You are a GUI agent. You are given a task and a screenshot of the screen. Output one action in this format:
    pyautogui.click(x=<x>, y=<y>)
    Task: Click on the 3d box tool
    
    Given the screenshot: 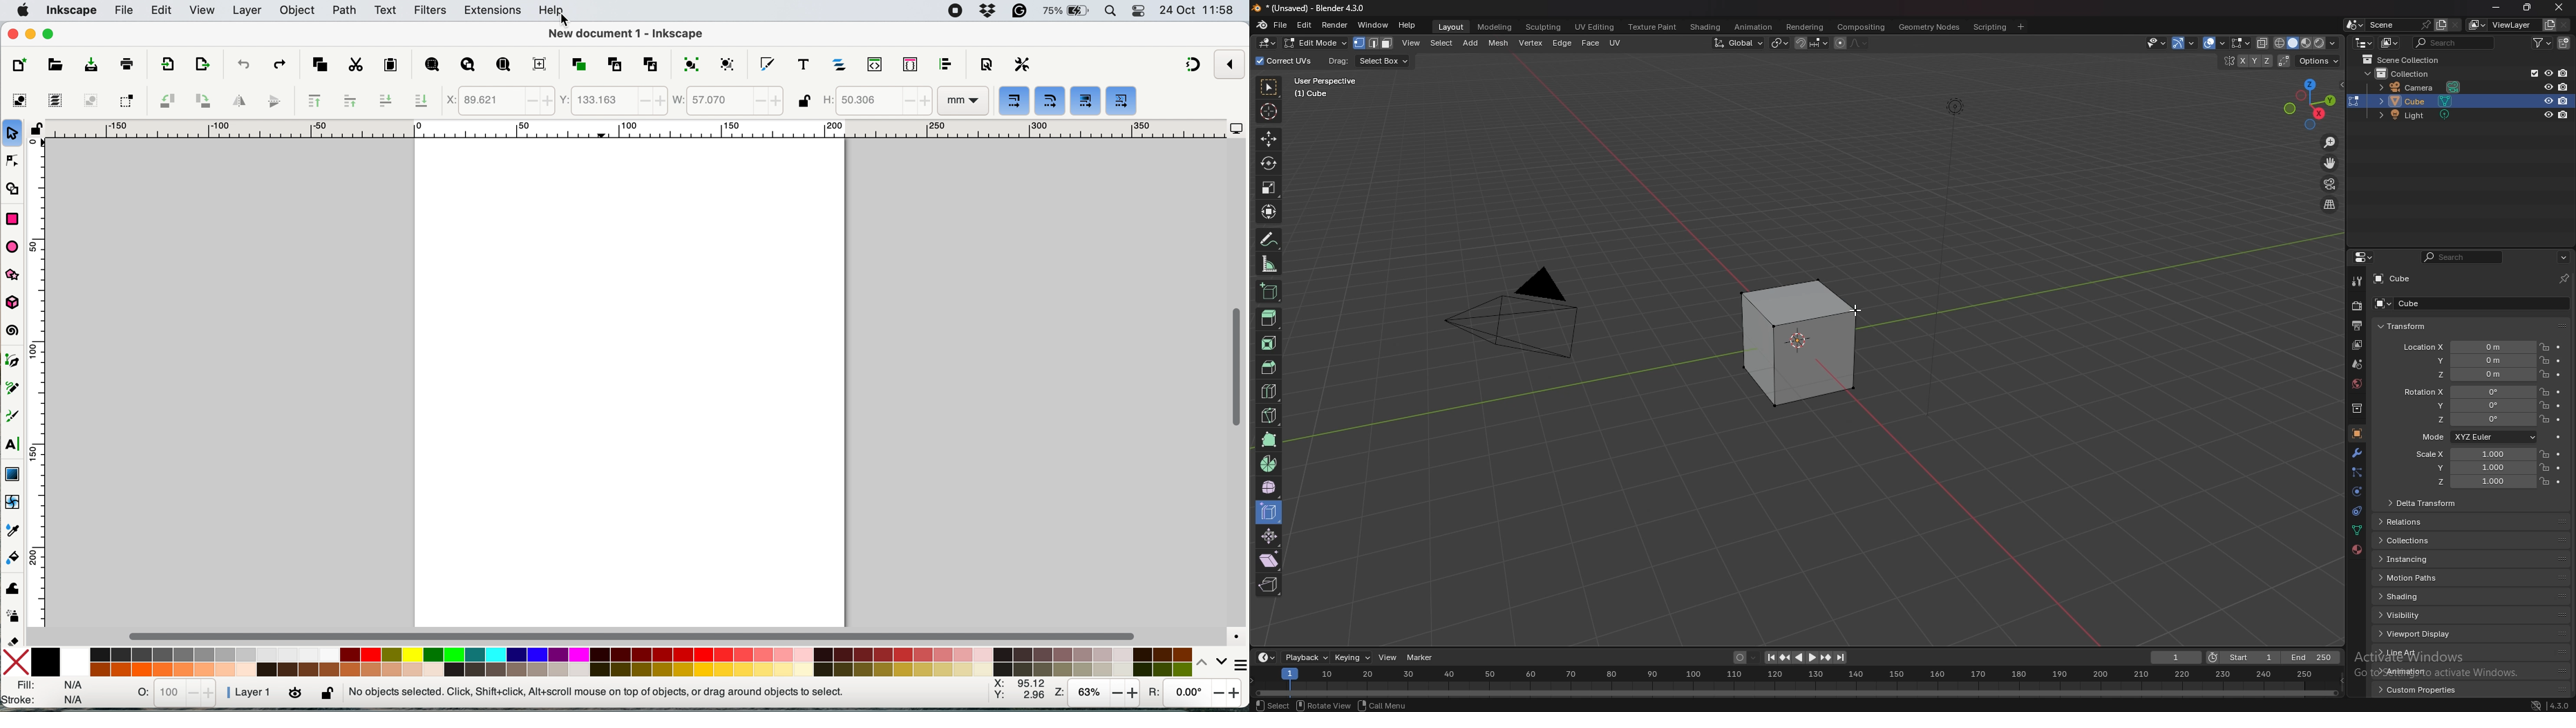 What is the action you would take?
    pyautogui.click(x=13, y=303)
    